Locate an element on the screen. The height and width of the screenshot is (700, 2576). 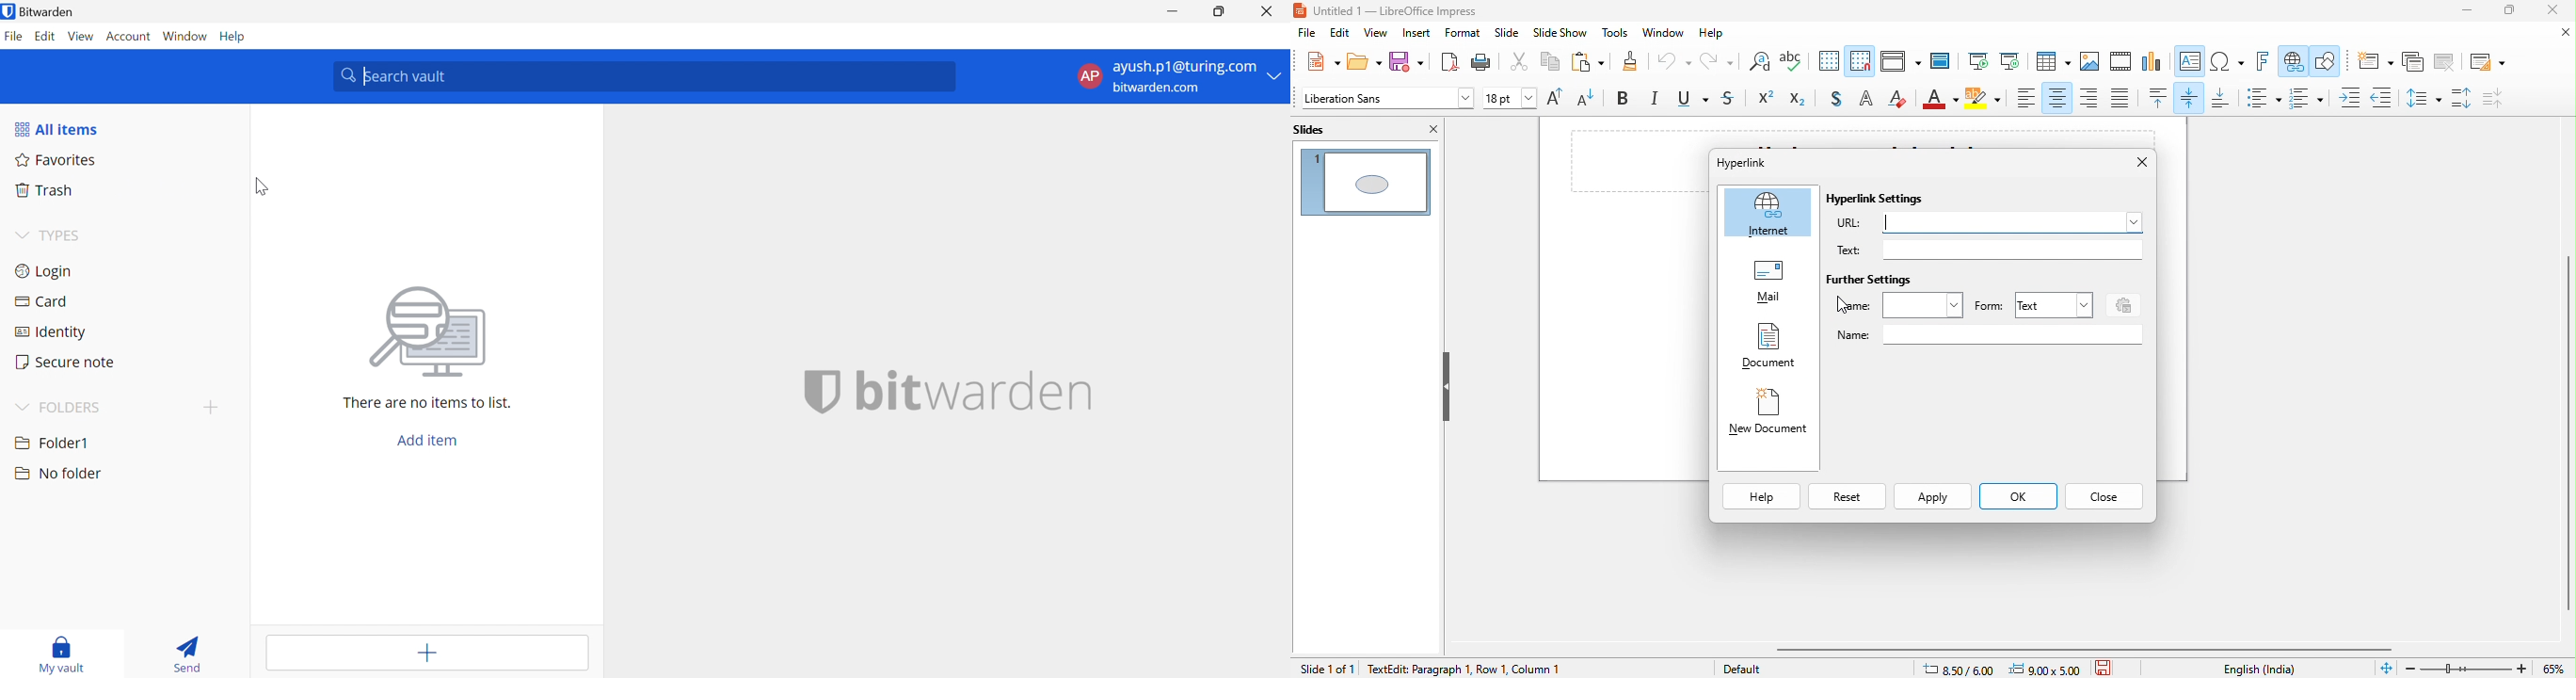
decrease indent is located at coordinates (2381, 95).